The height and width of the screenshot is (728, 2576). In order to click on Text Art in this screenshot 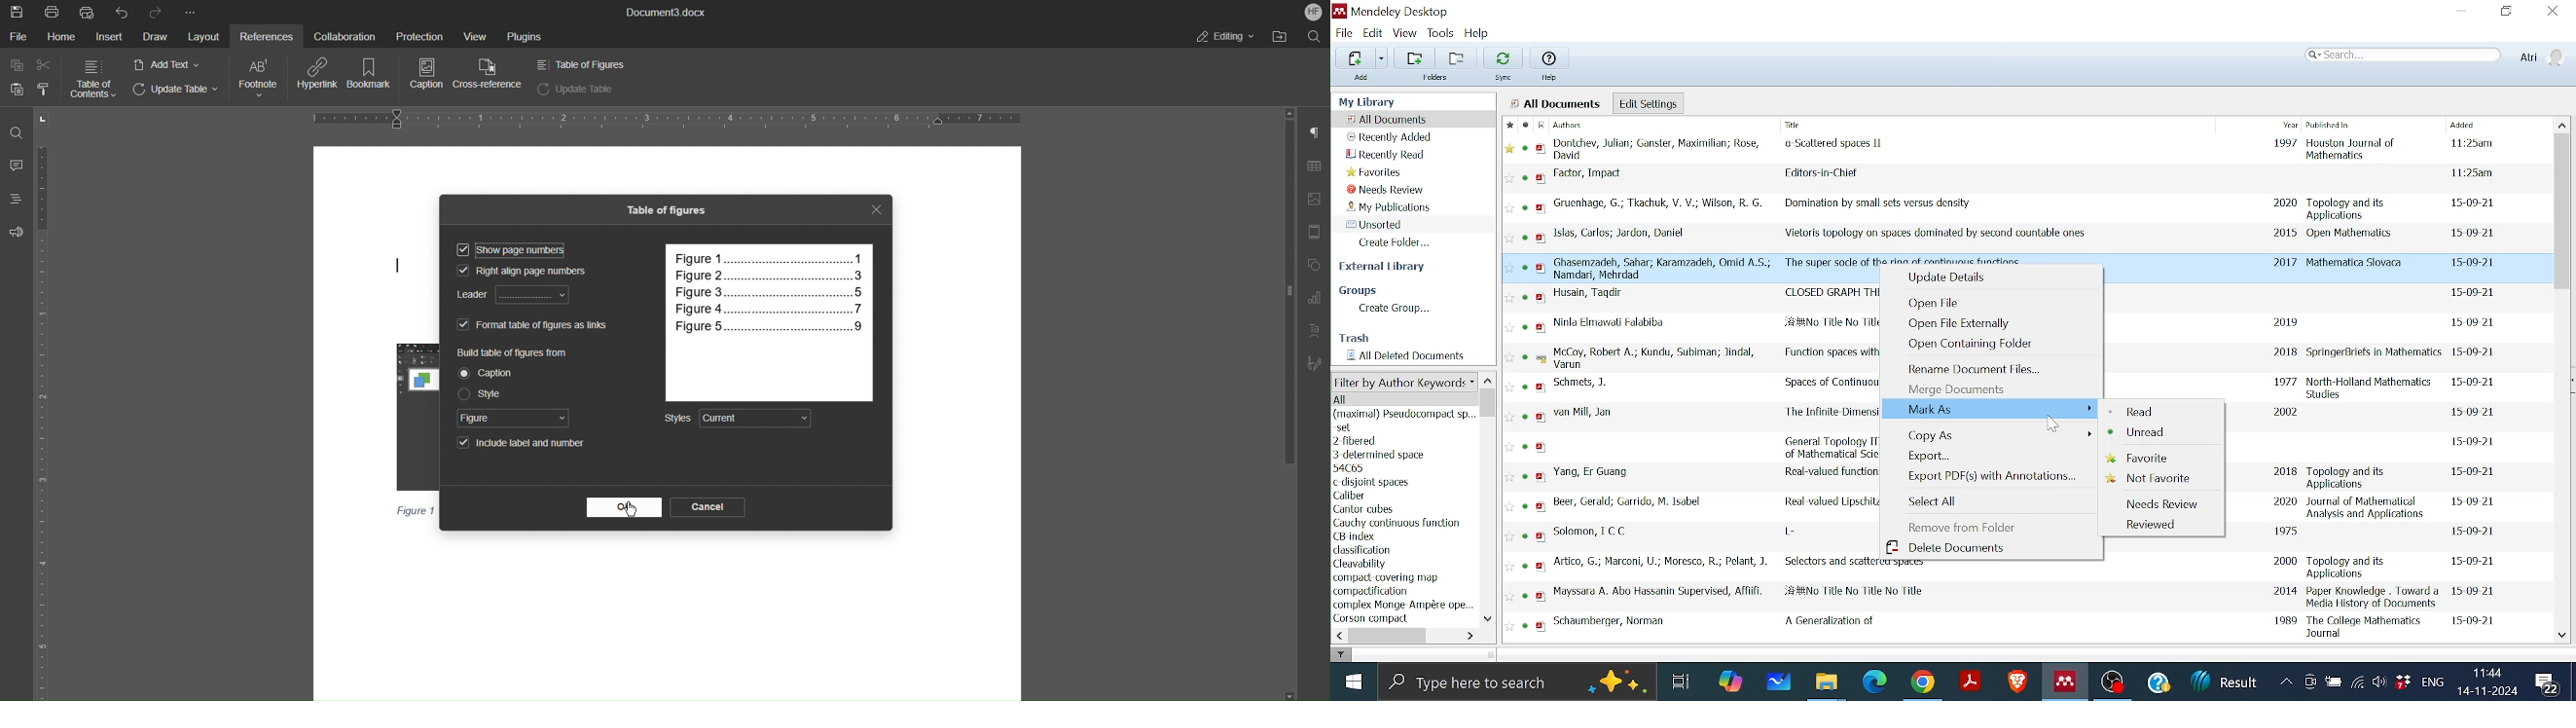, I will do `click(1313, 332)`.